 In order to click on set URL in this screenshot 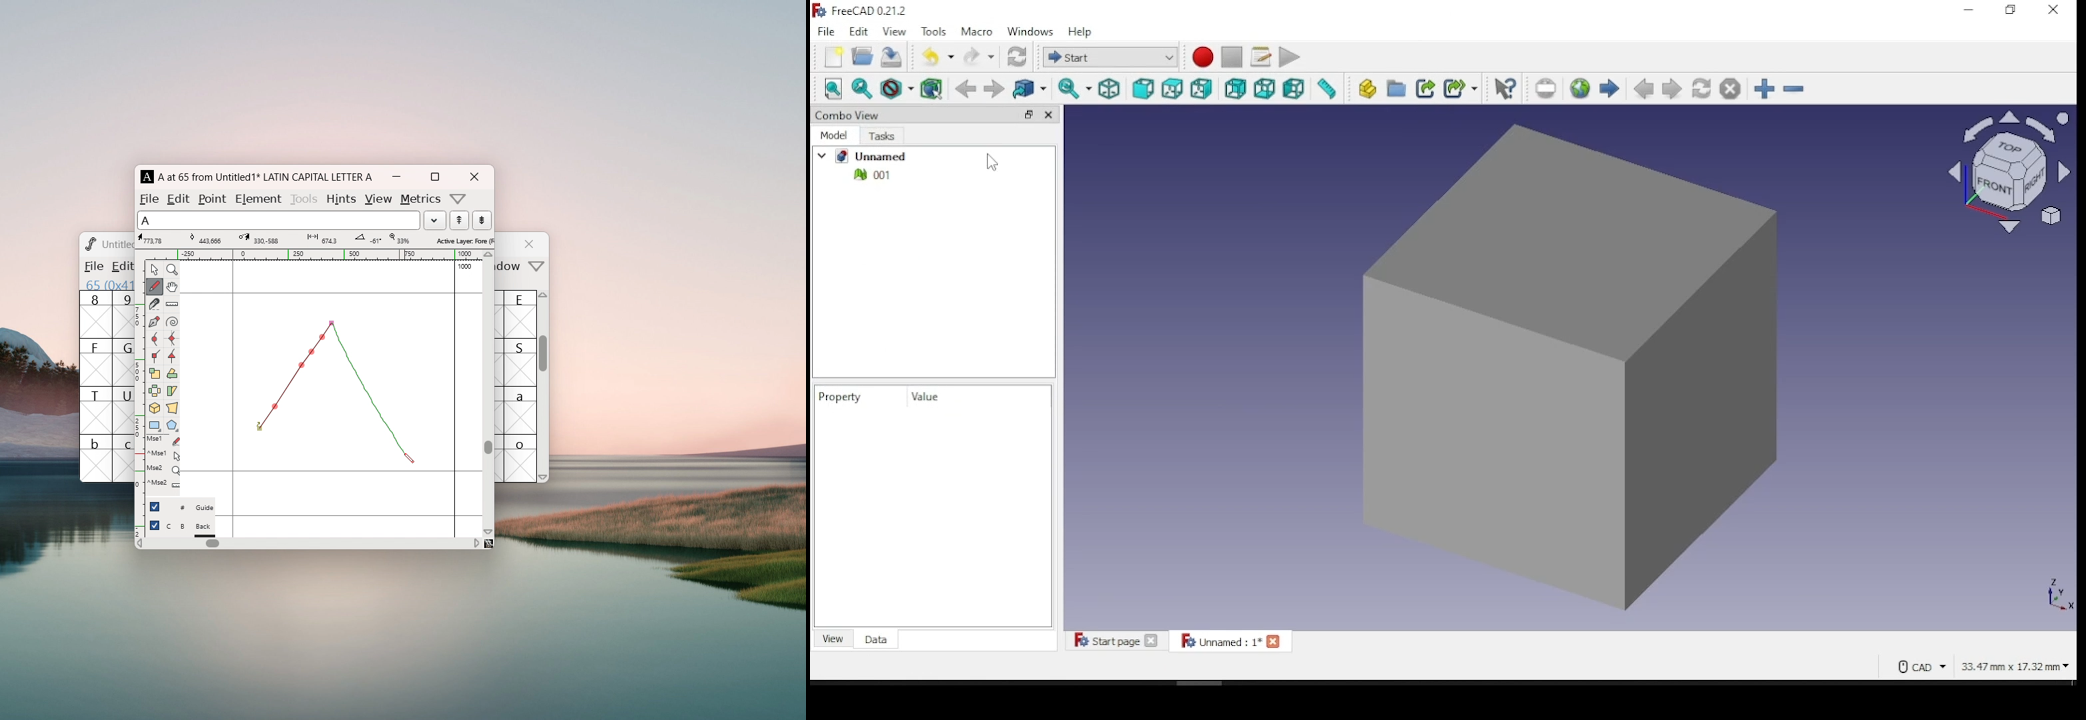, I will do `click(1545, 88)`.